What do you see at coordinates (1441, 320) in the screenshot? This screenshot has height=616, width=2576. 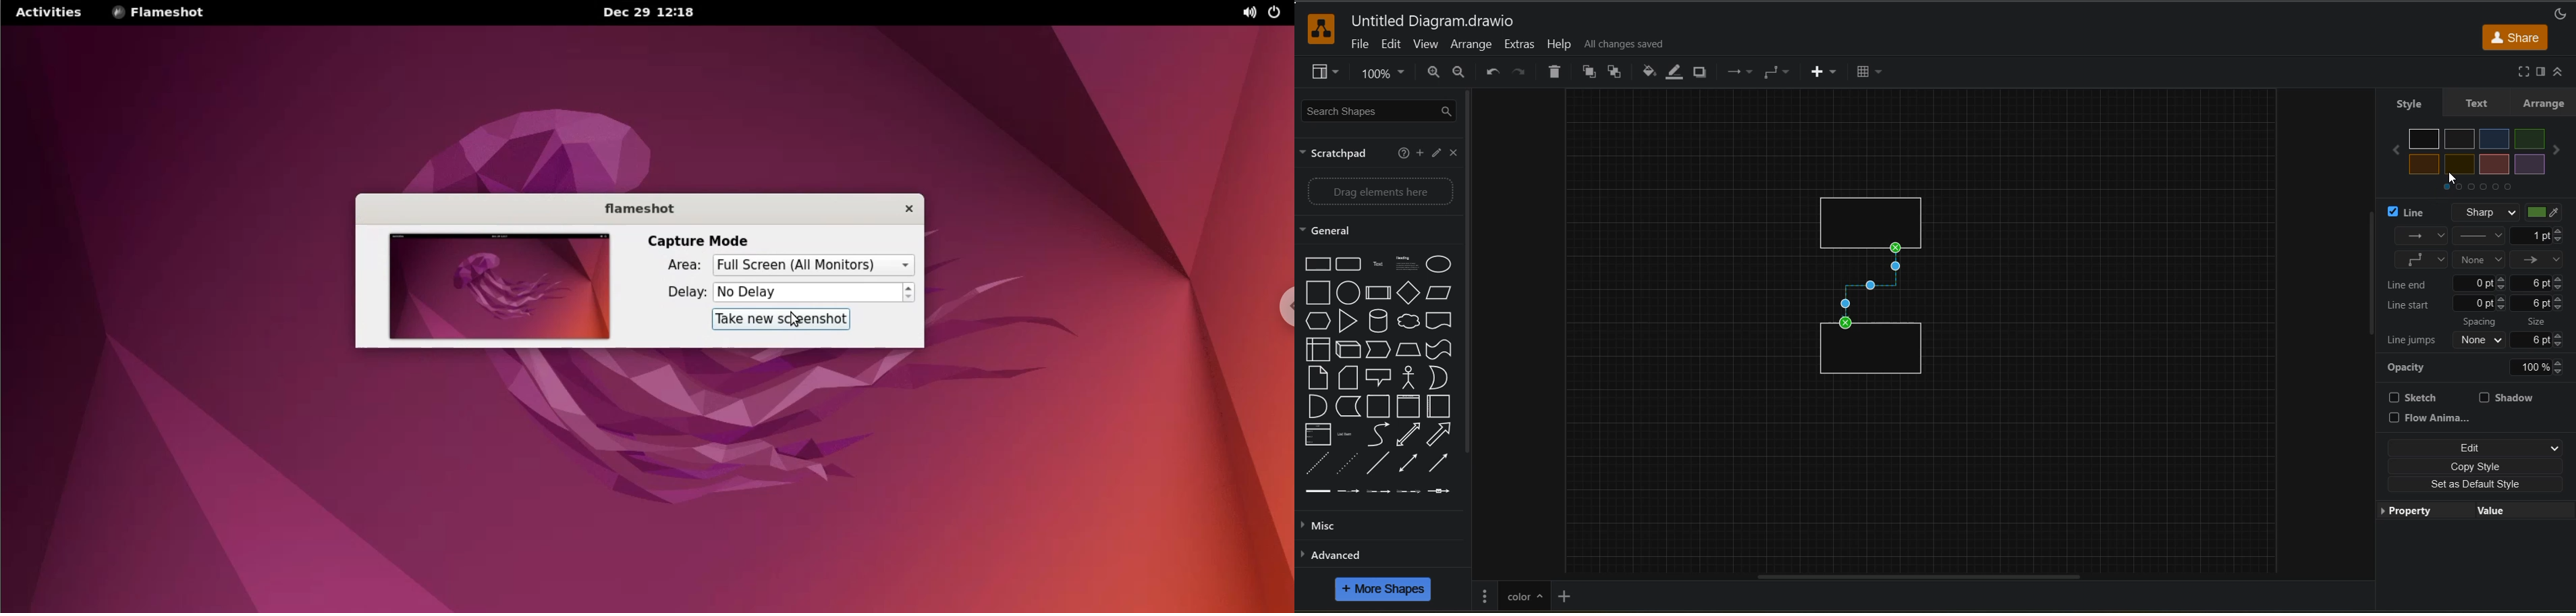 I see `Document` at bounding box center [1441, 320].